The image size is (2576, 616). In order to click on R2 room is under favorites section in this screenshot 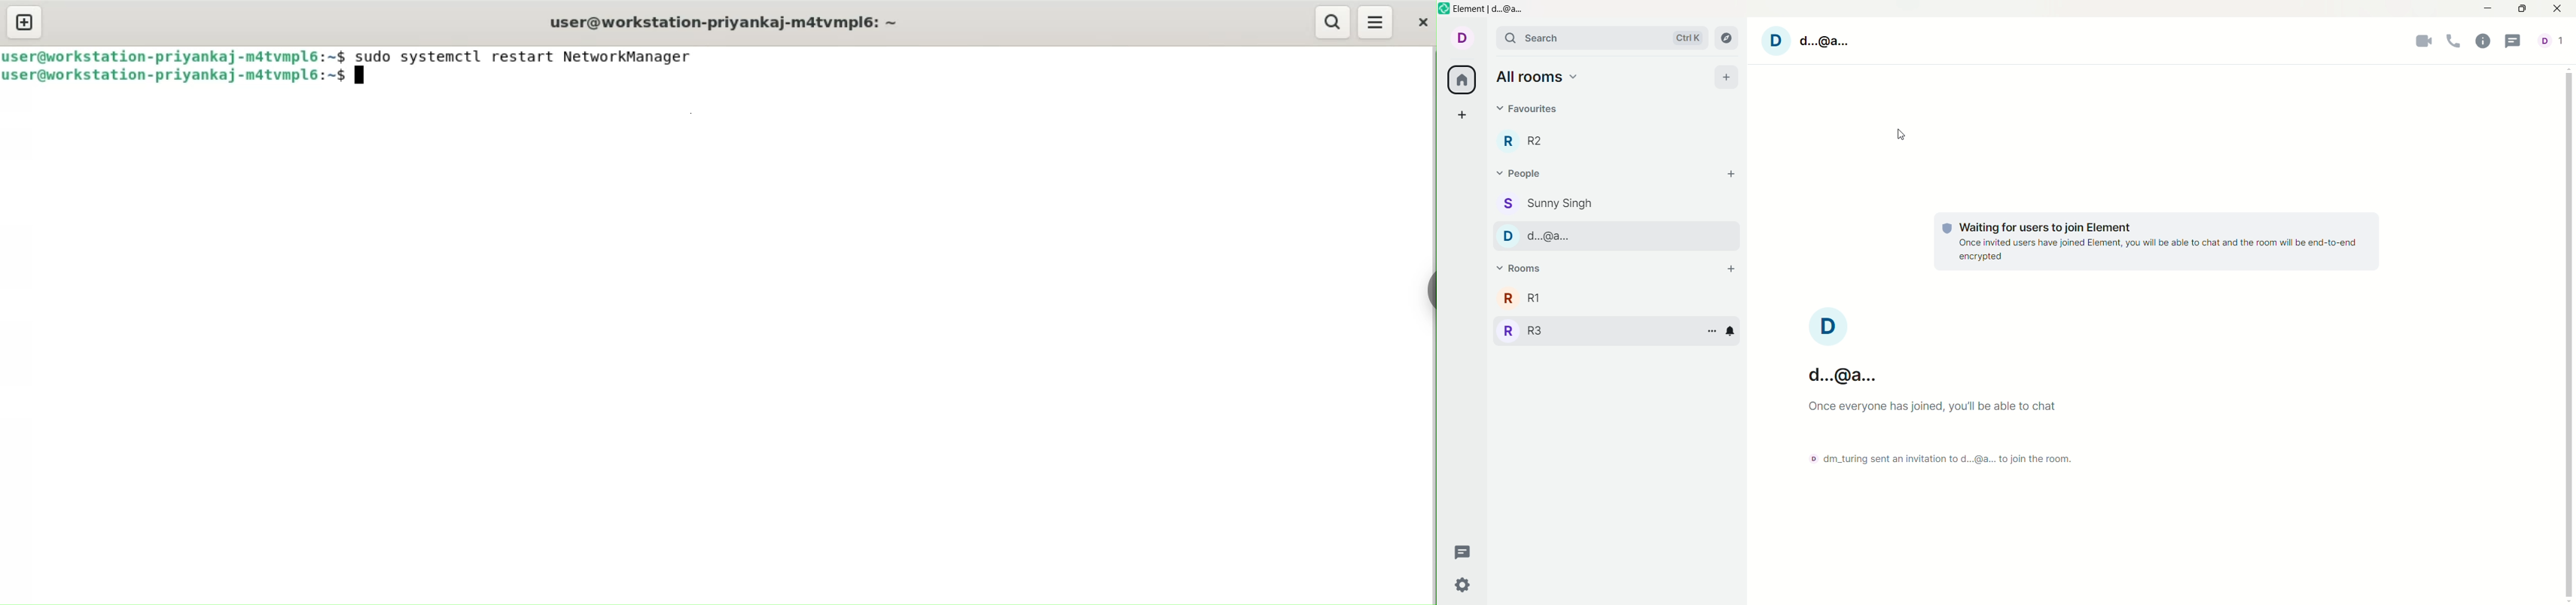, I will do `click(1529, 141)`.